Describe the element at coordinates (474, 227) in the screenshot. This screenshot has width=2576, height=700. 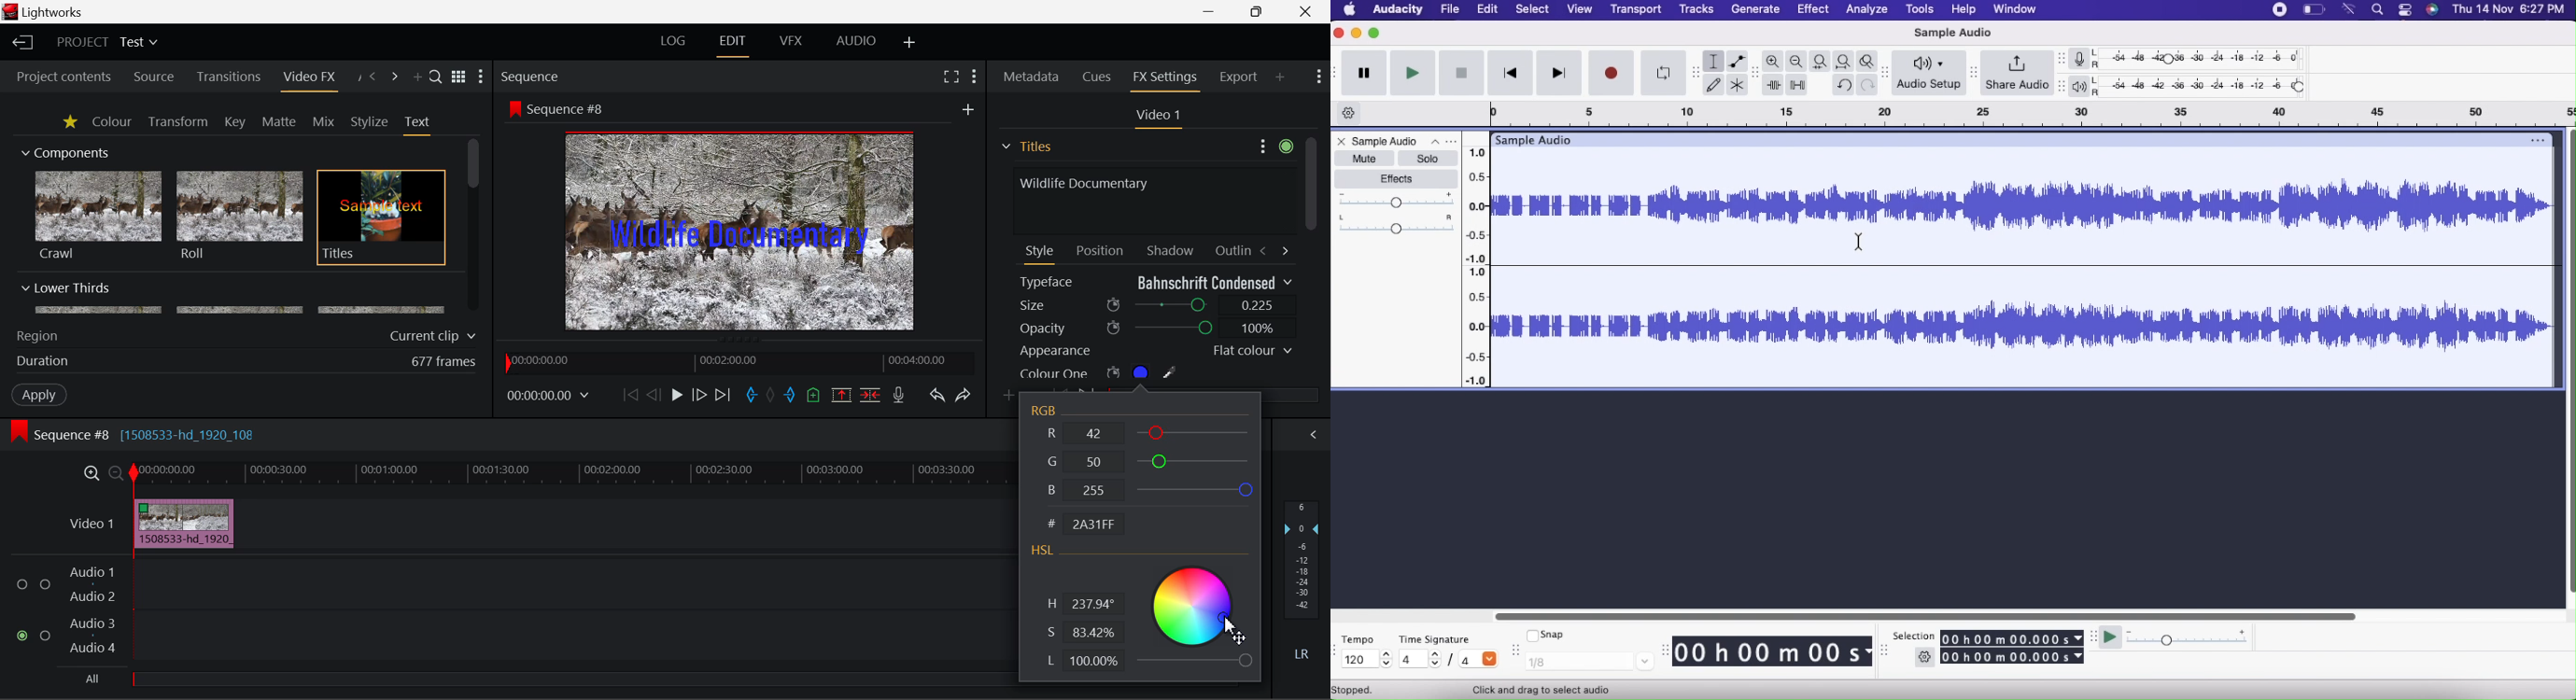
I see `Scroll Bar` at that location.